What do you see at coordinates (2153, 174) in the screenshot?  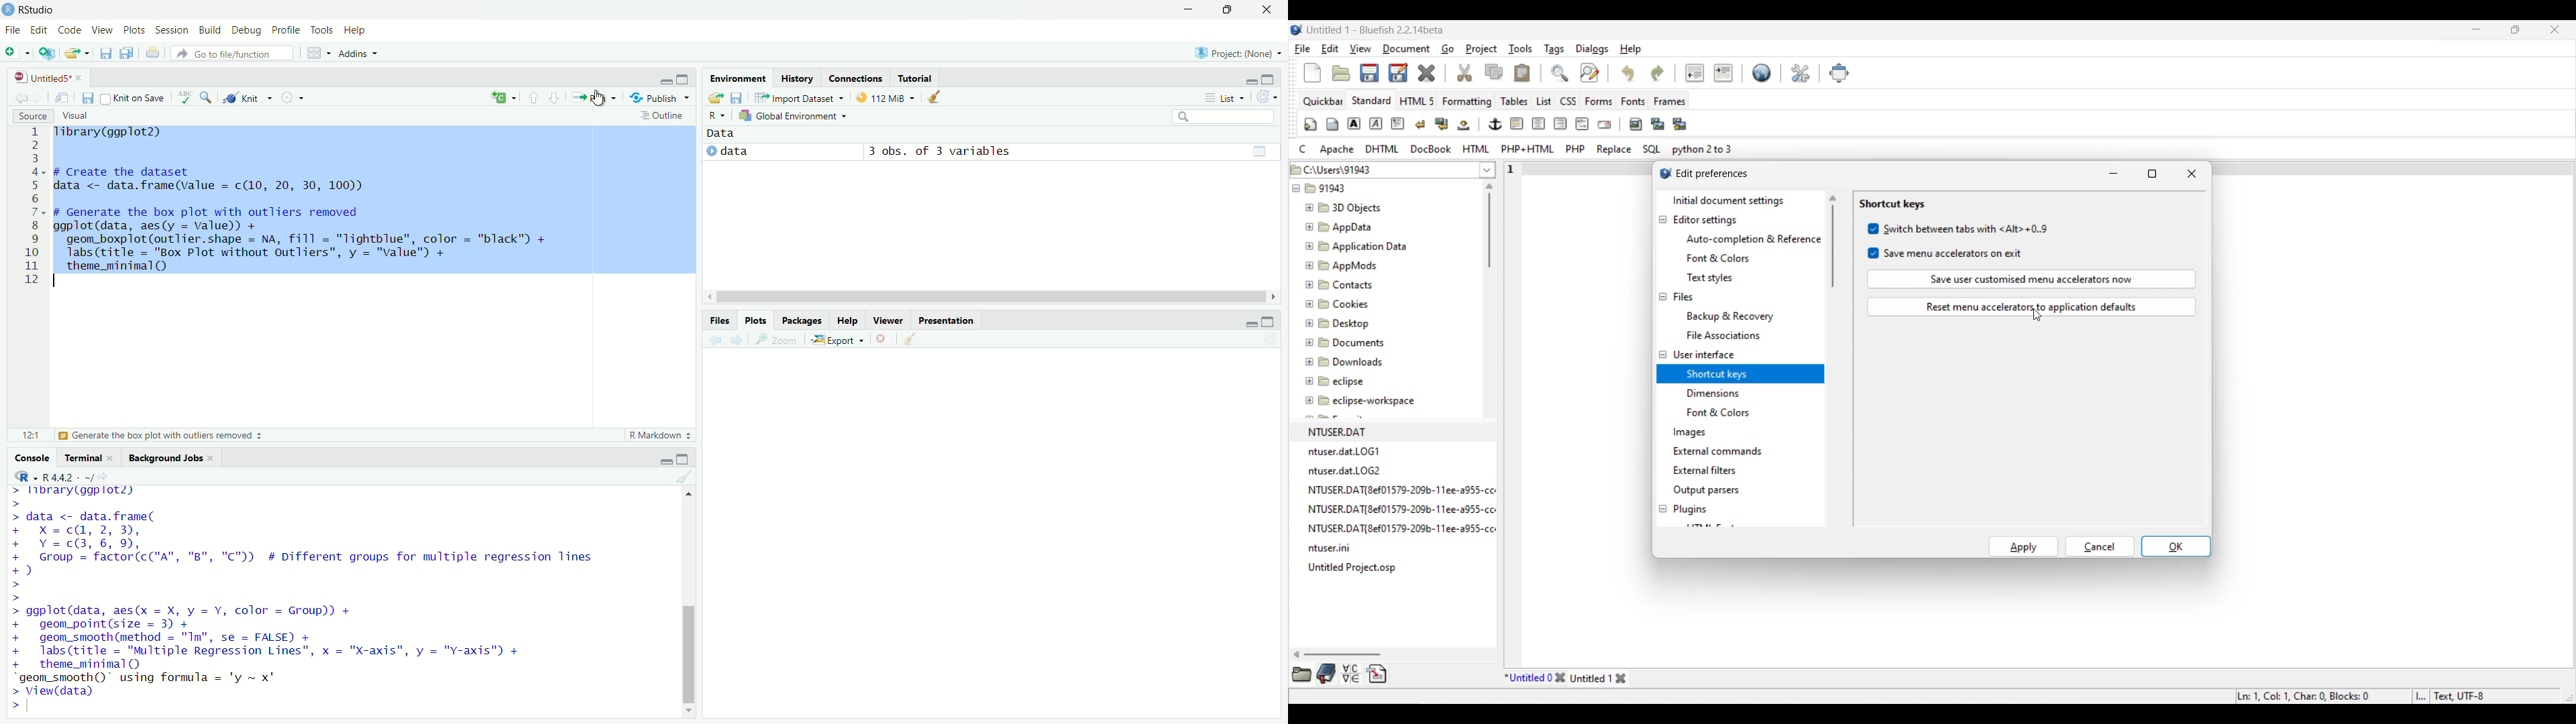 I see `Maximize` at bounding box center [2153, 174].